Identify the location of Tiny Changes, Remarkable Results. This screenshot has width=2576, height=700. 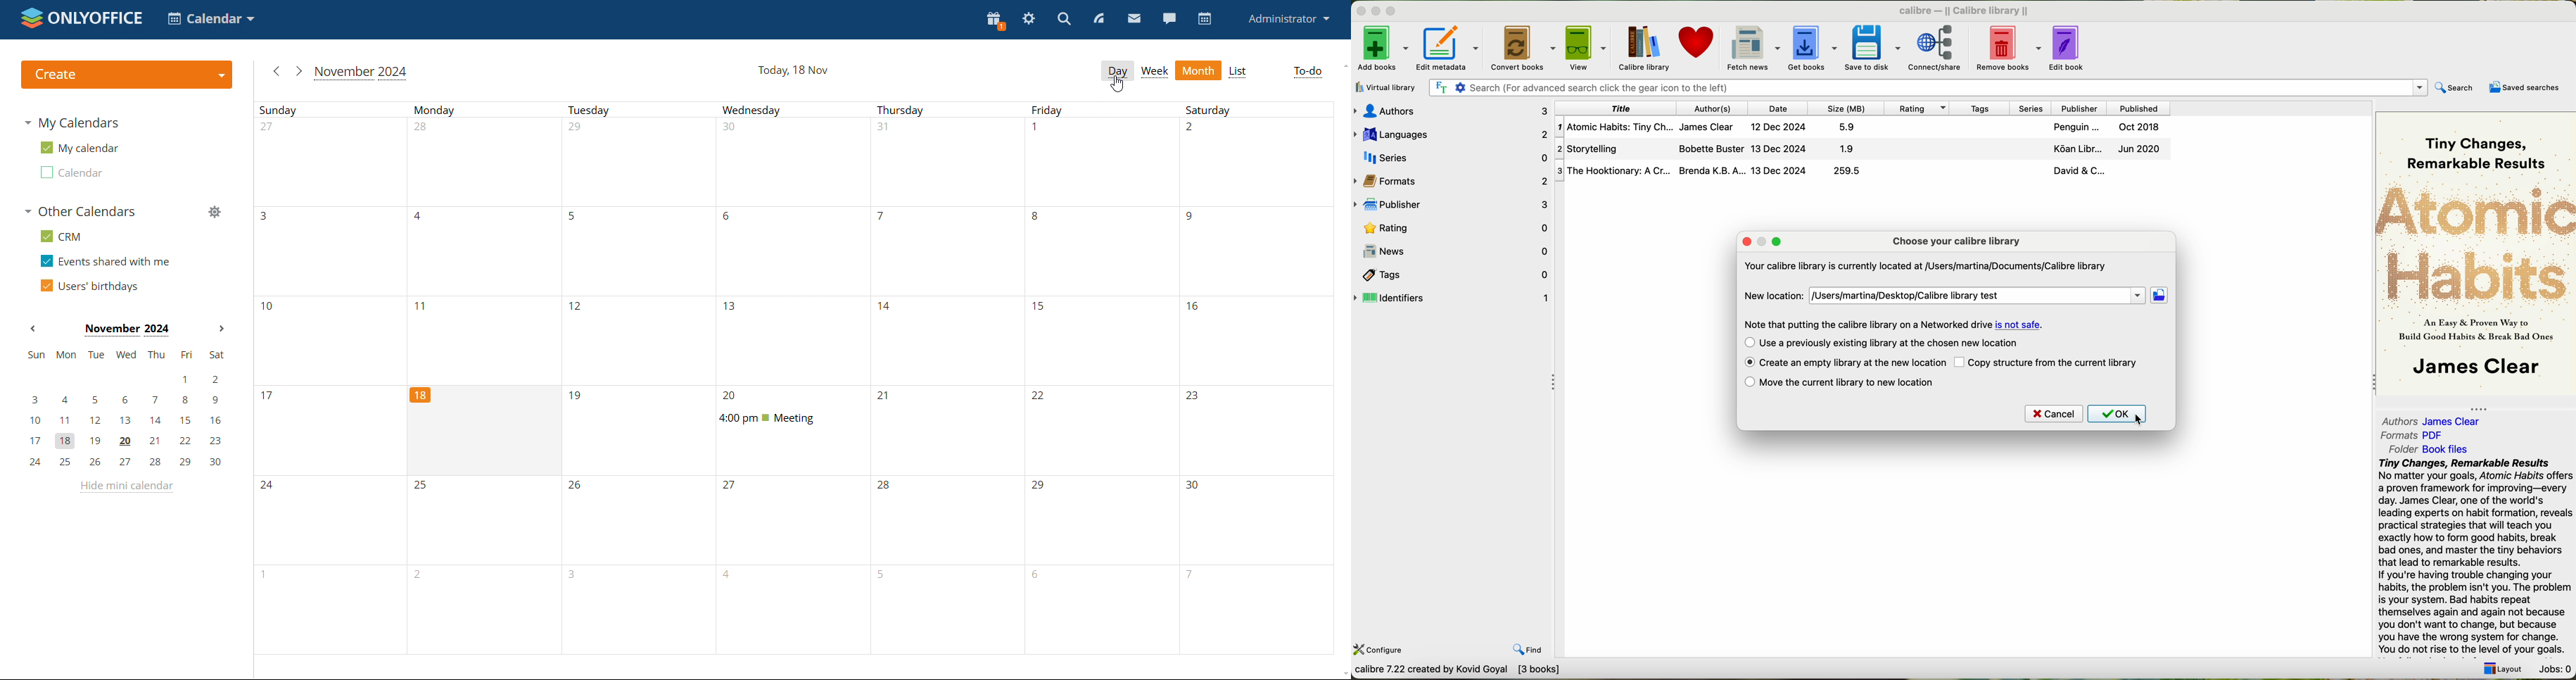
(2476, 143).